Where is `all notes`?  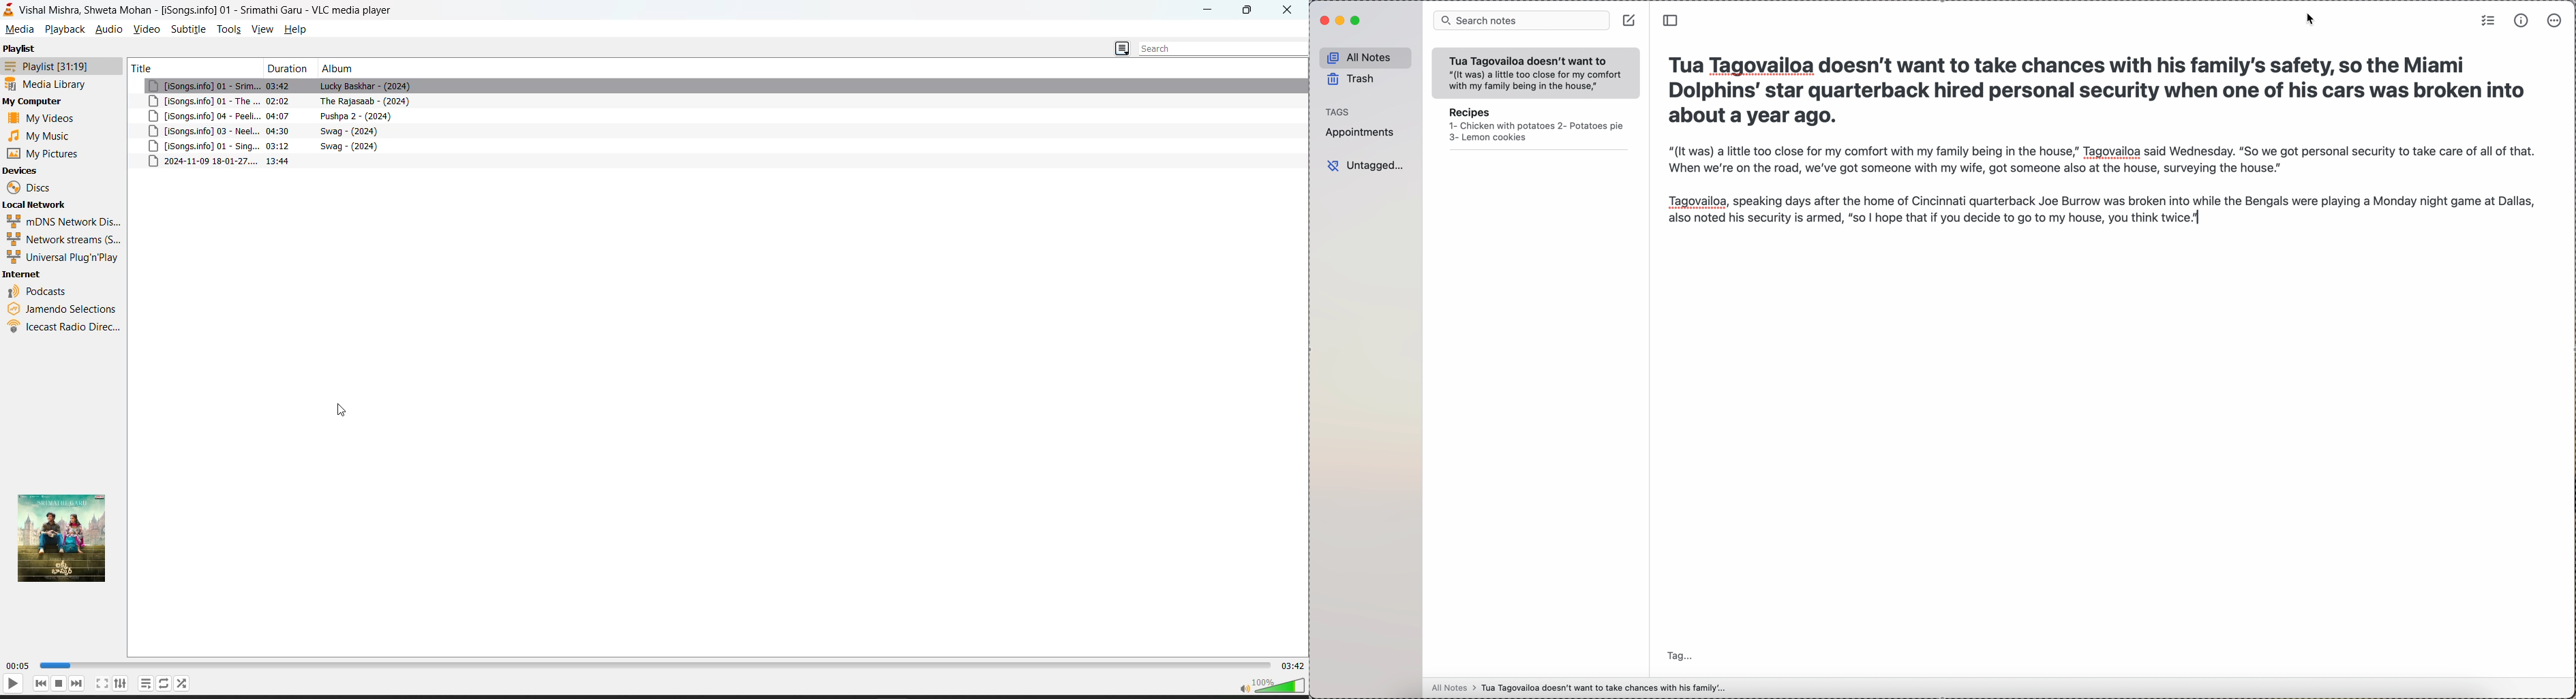 all notes is located at coordinates (1364, 57).